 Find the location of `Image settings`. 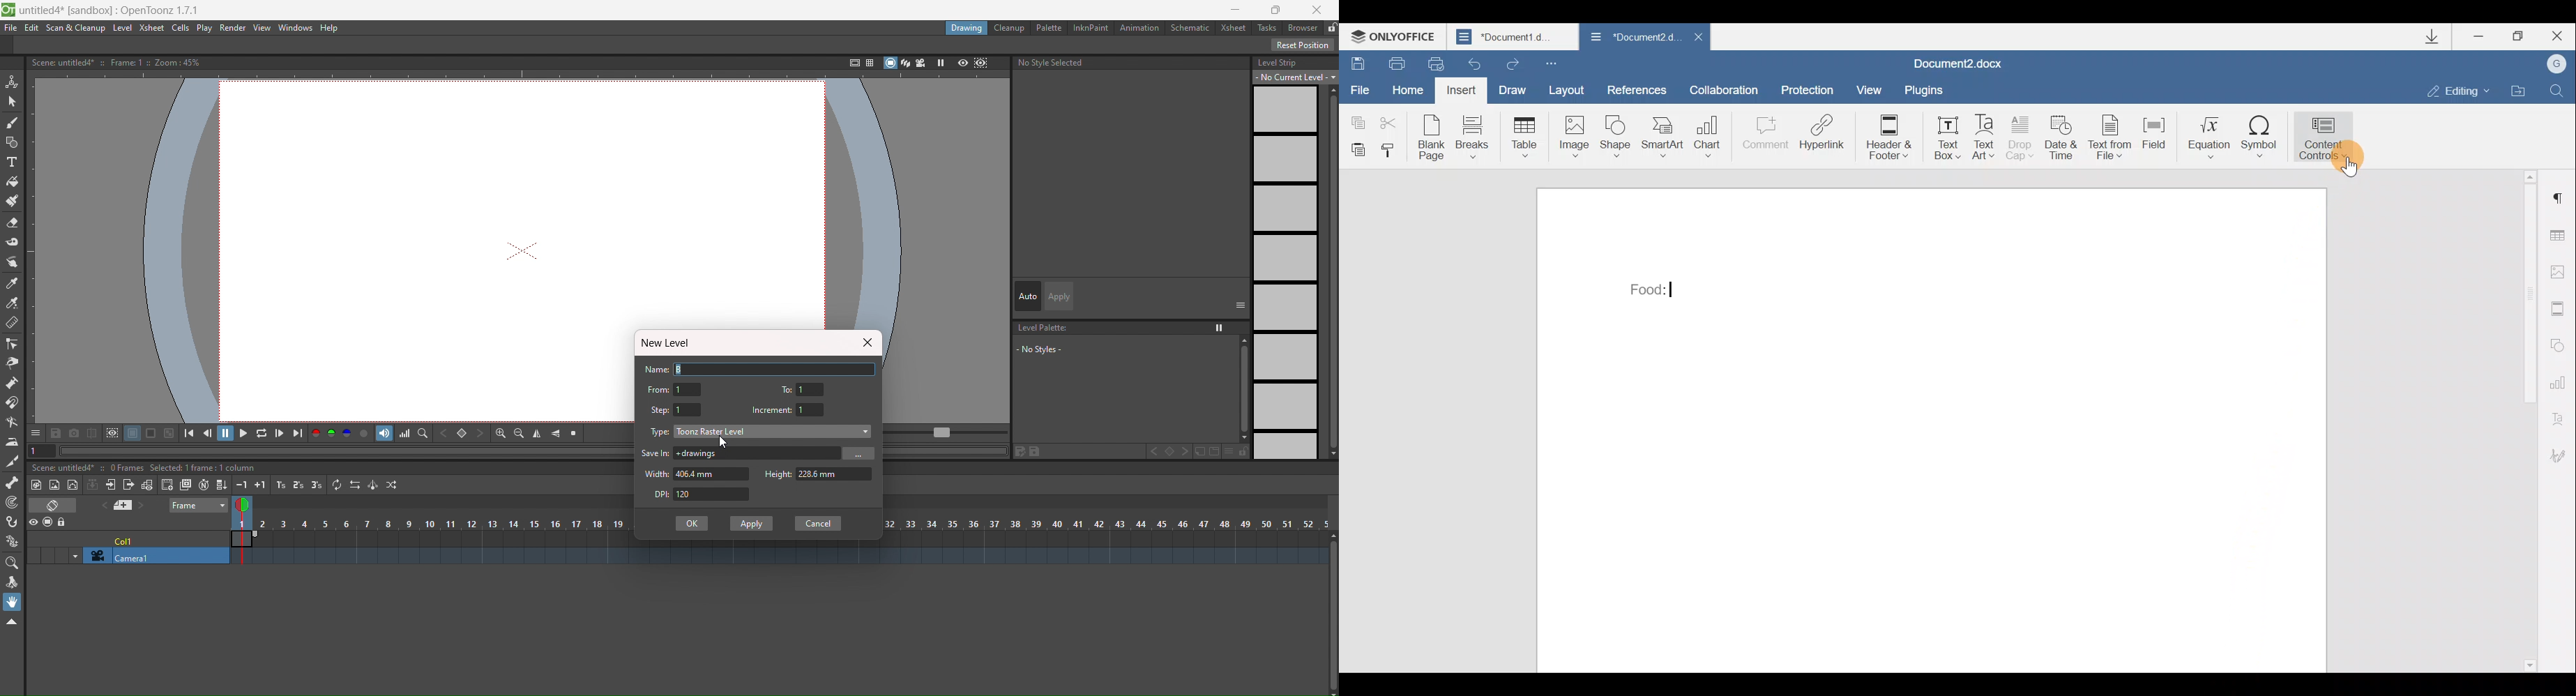

Image settings is located at coordinates (2561, 272).